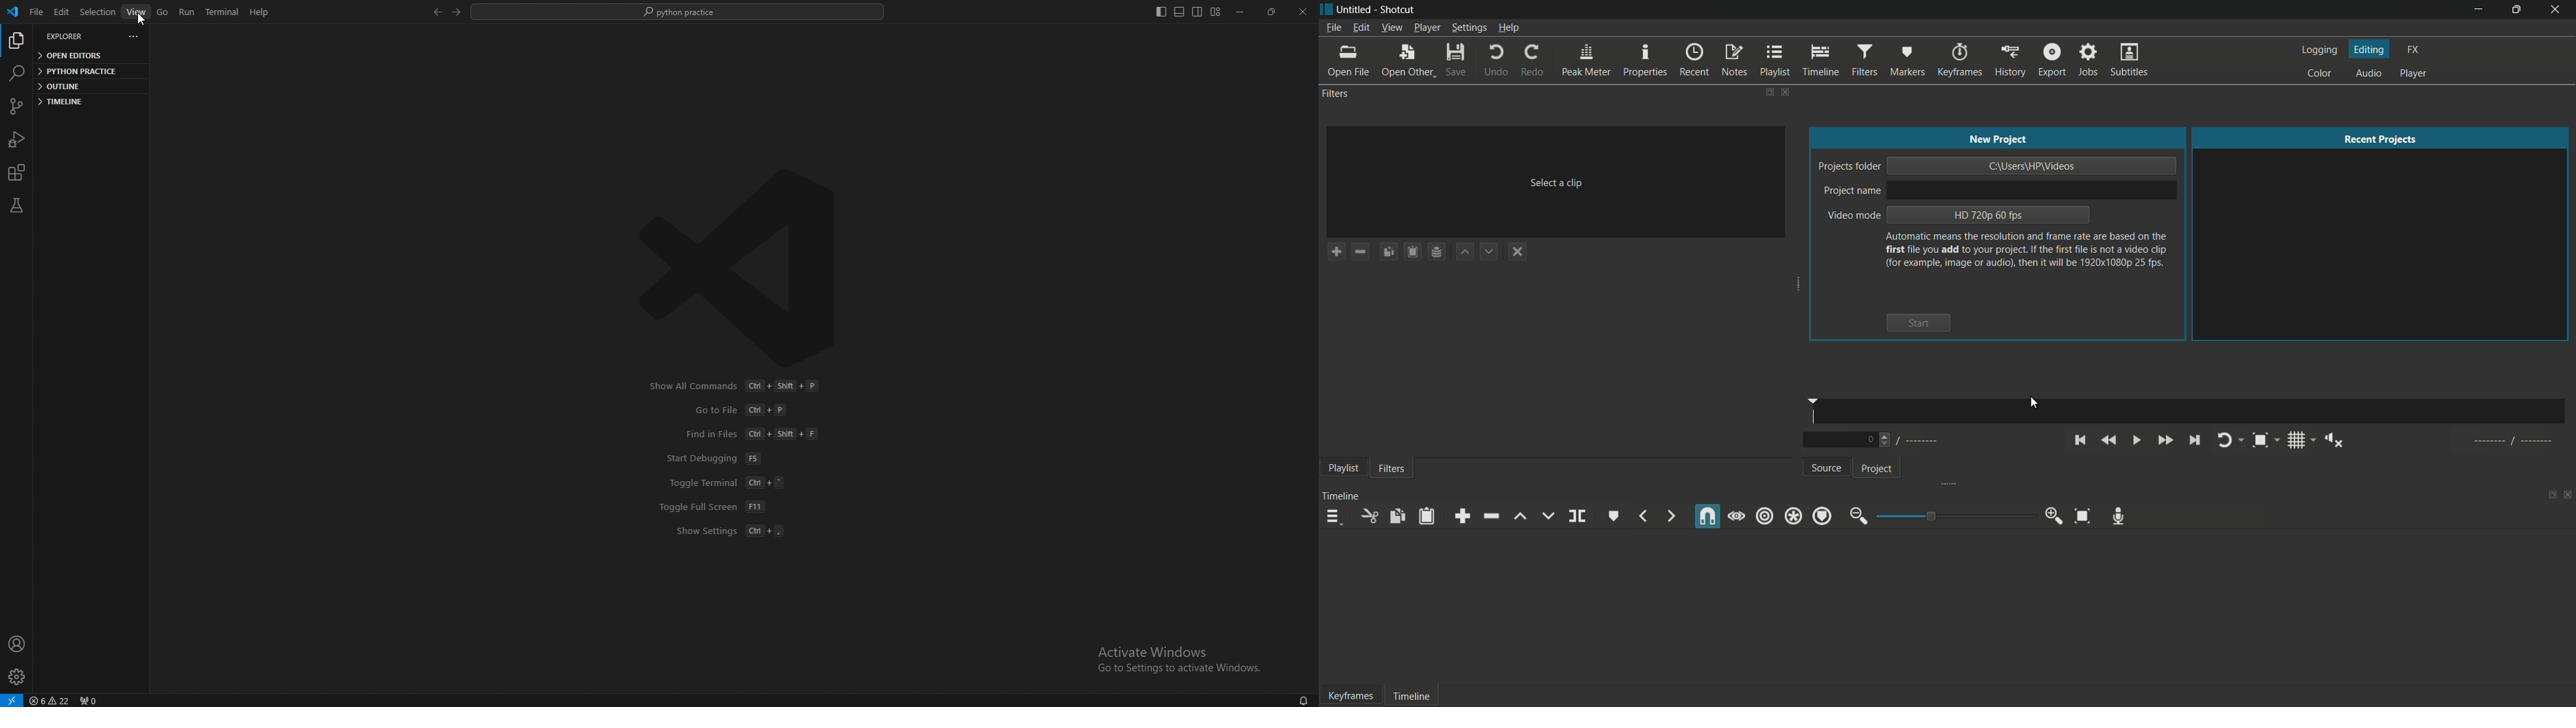 The image size is (2576, 728). What do you see at coordinates (1391, 28) in the screenshot?
I see `view menu` at bounding box center [1391, 28].